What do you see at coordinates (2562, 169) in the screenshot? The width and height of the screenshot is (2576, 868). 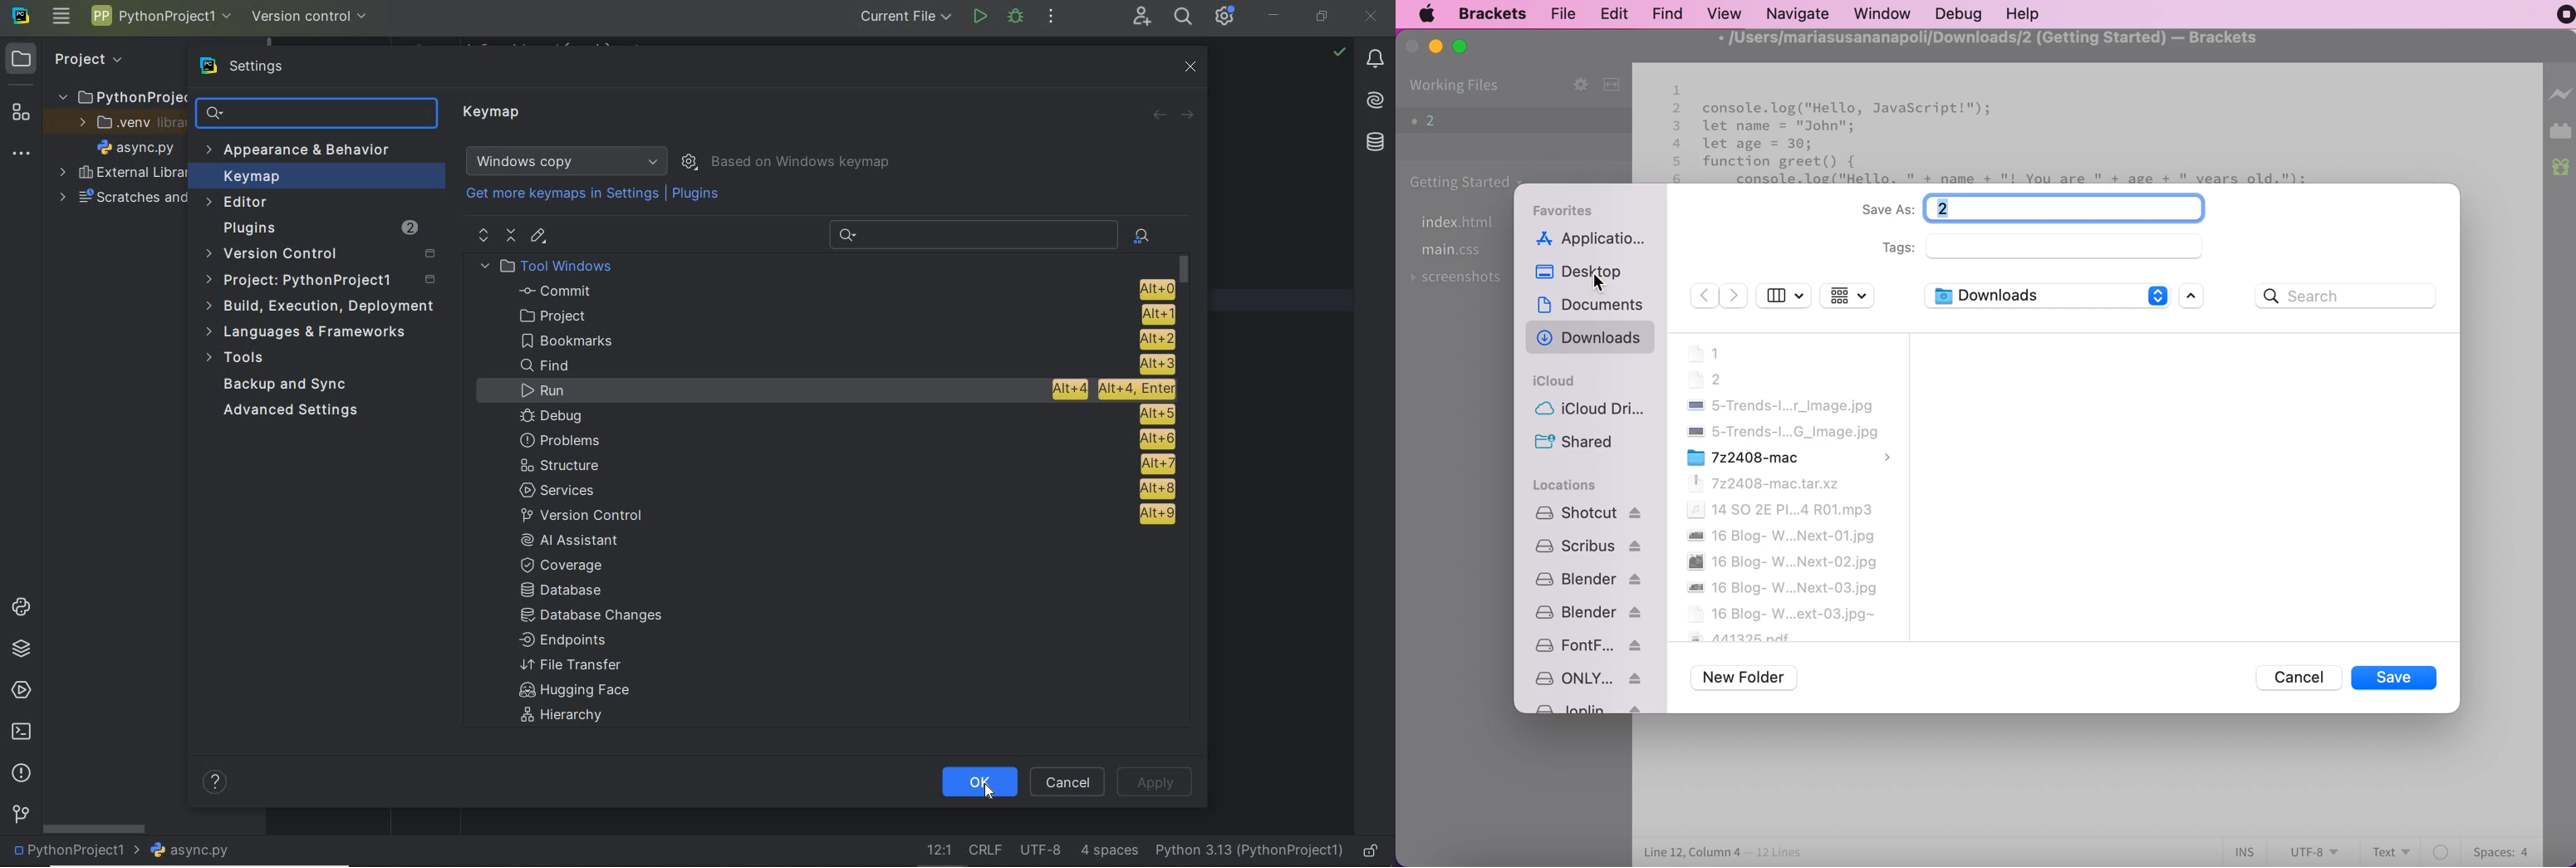 I see `new build of brackets` at bounding box center [2562, 169].